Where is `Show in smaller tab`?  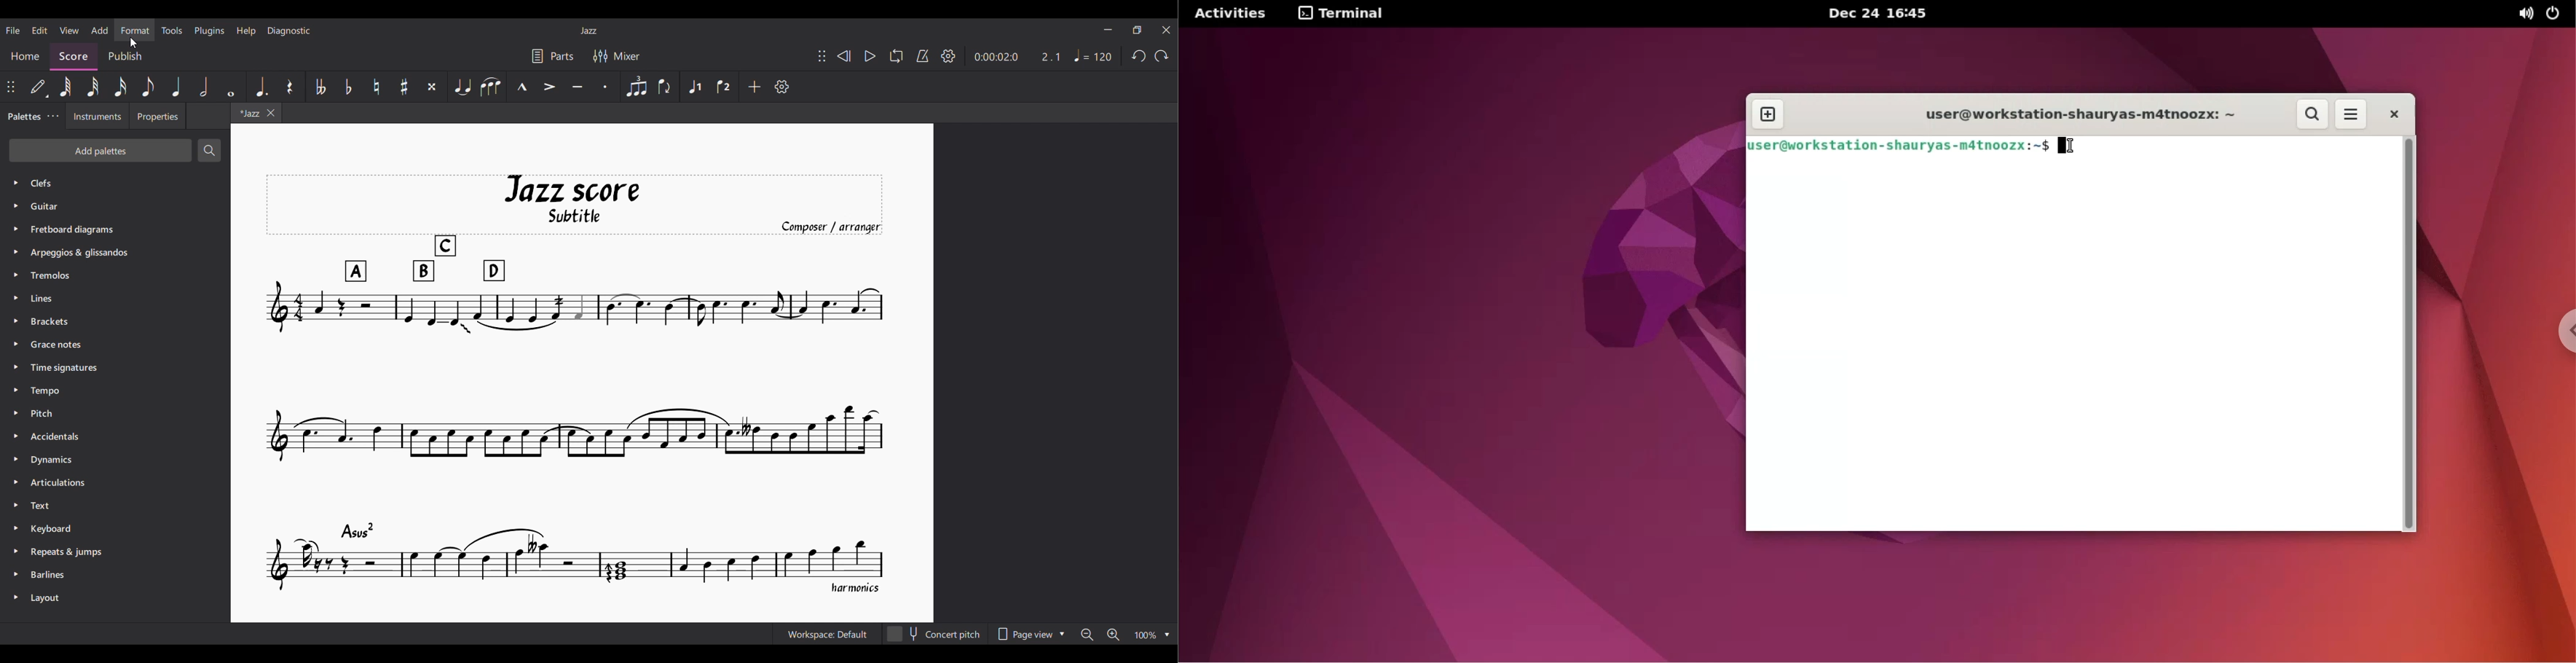
Show in smaller tab is located at coordinates (1137, 30).